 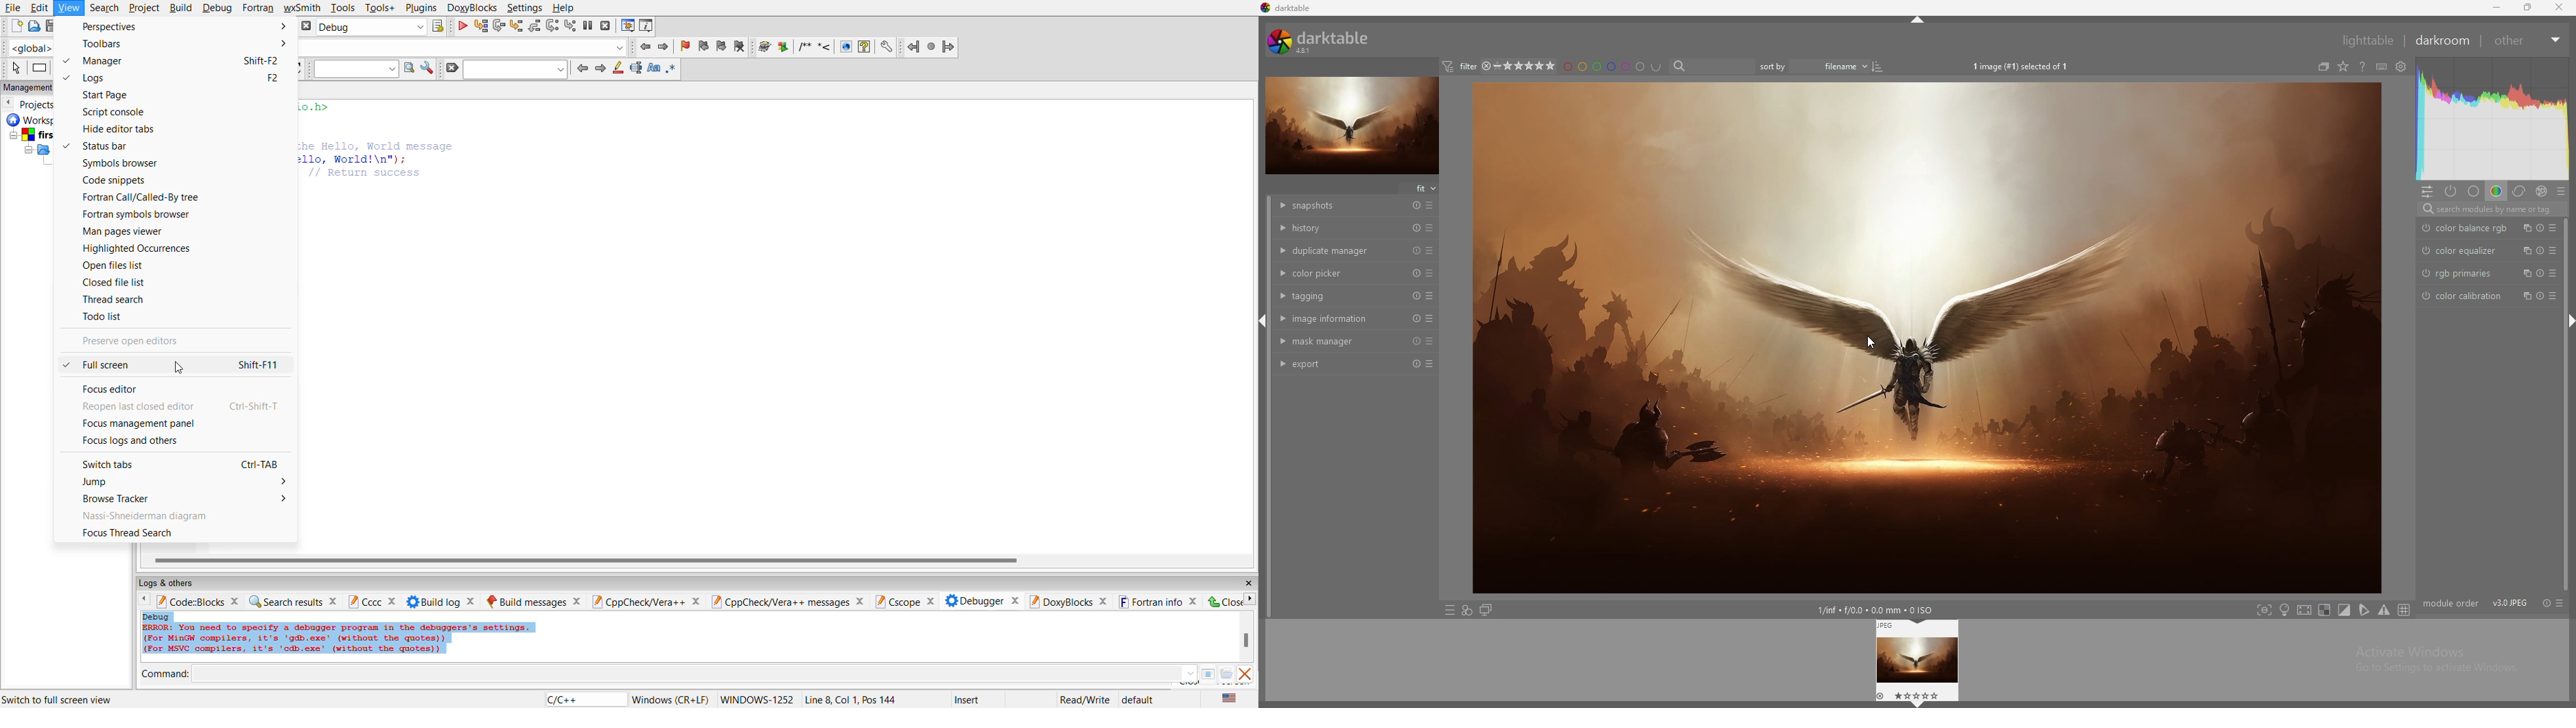 I want to click on debug, so click(x=217, y=9).